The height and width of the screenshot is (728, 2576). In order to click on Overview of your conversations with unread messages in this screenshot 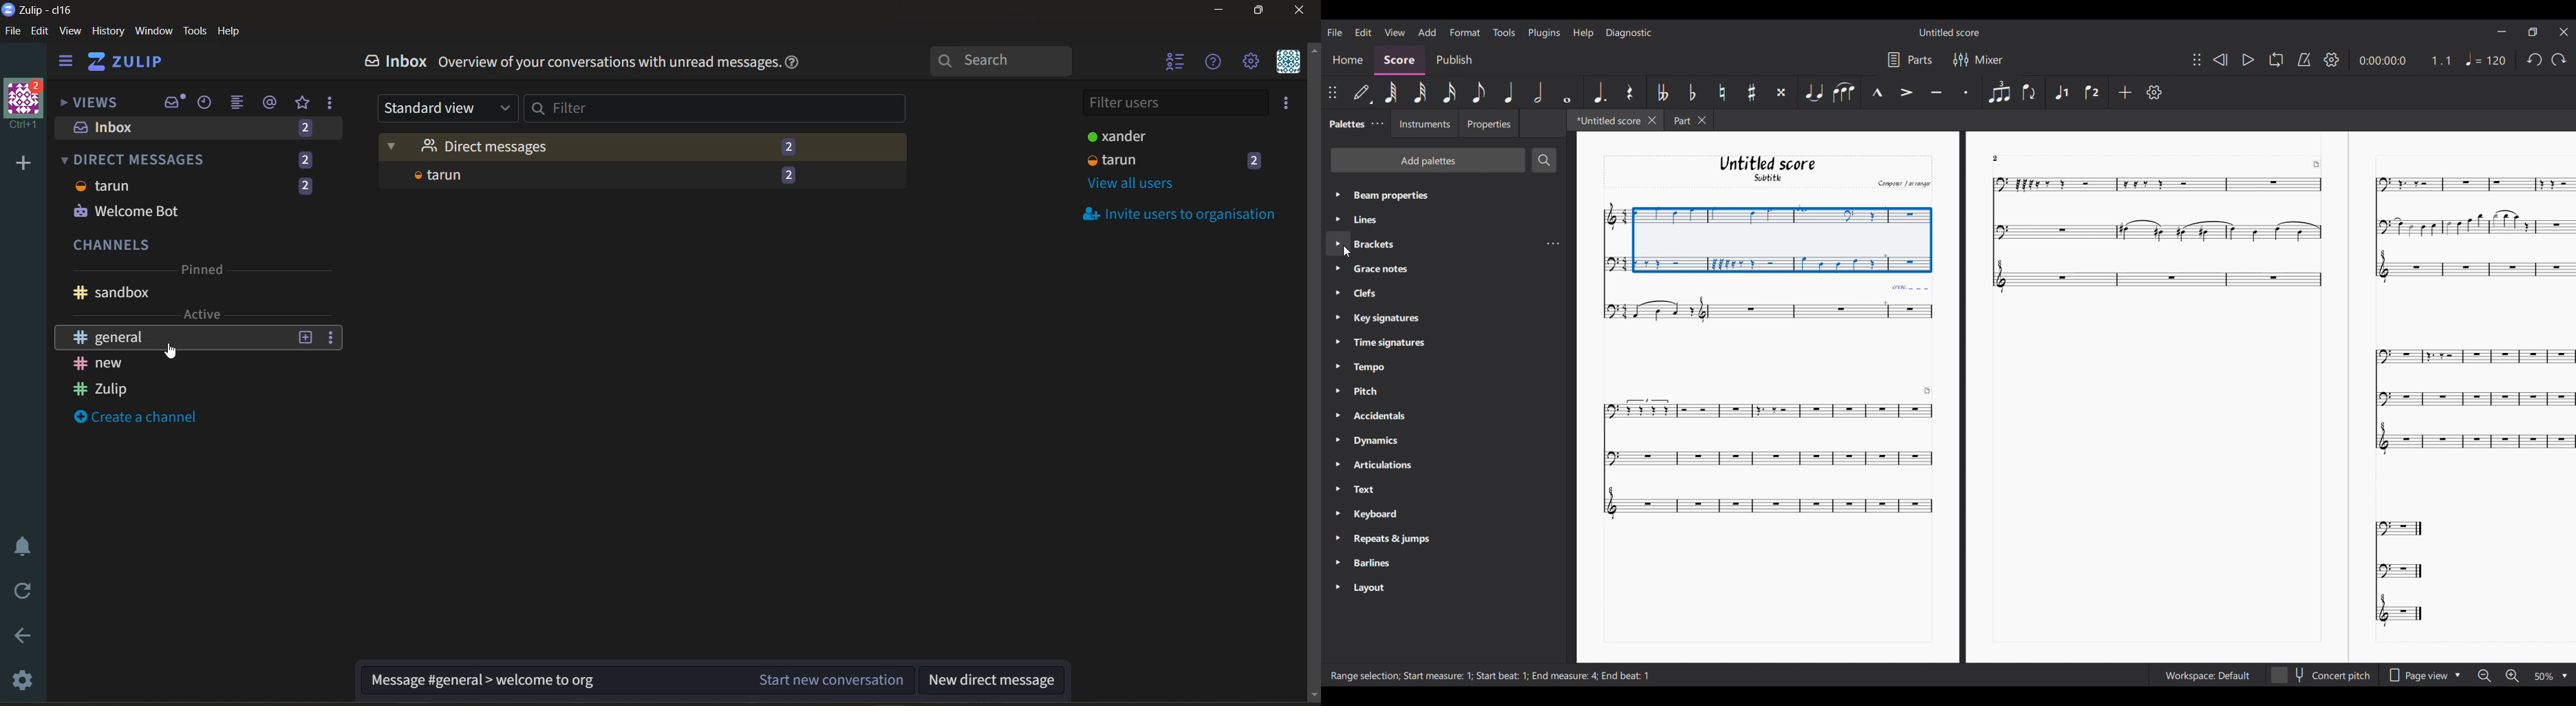, I will do `click(608, 64)`.